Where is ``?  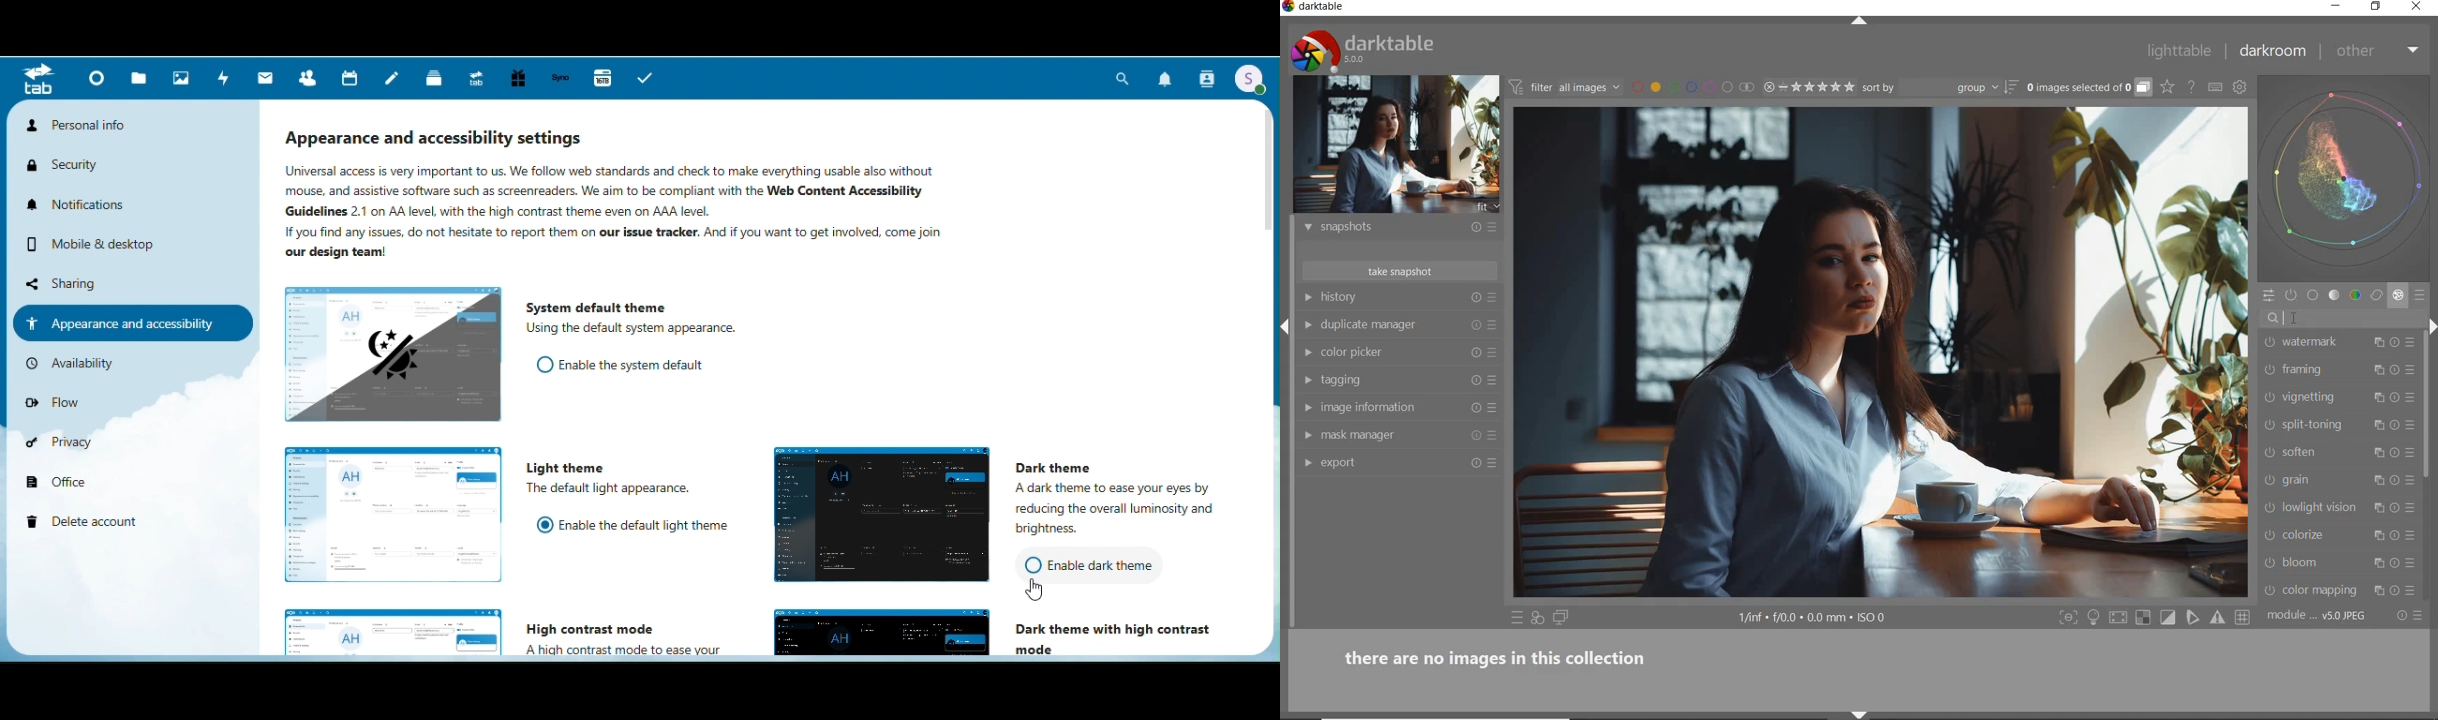  is located at coordinates (2396, 372).